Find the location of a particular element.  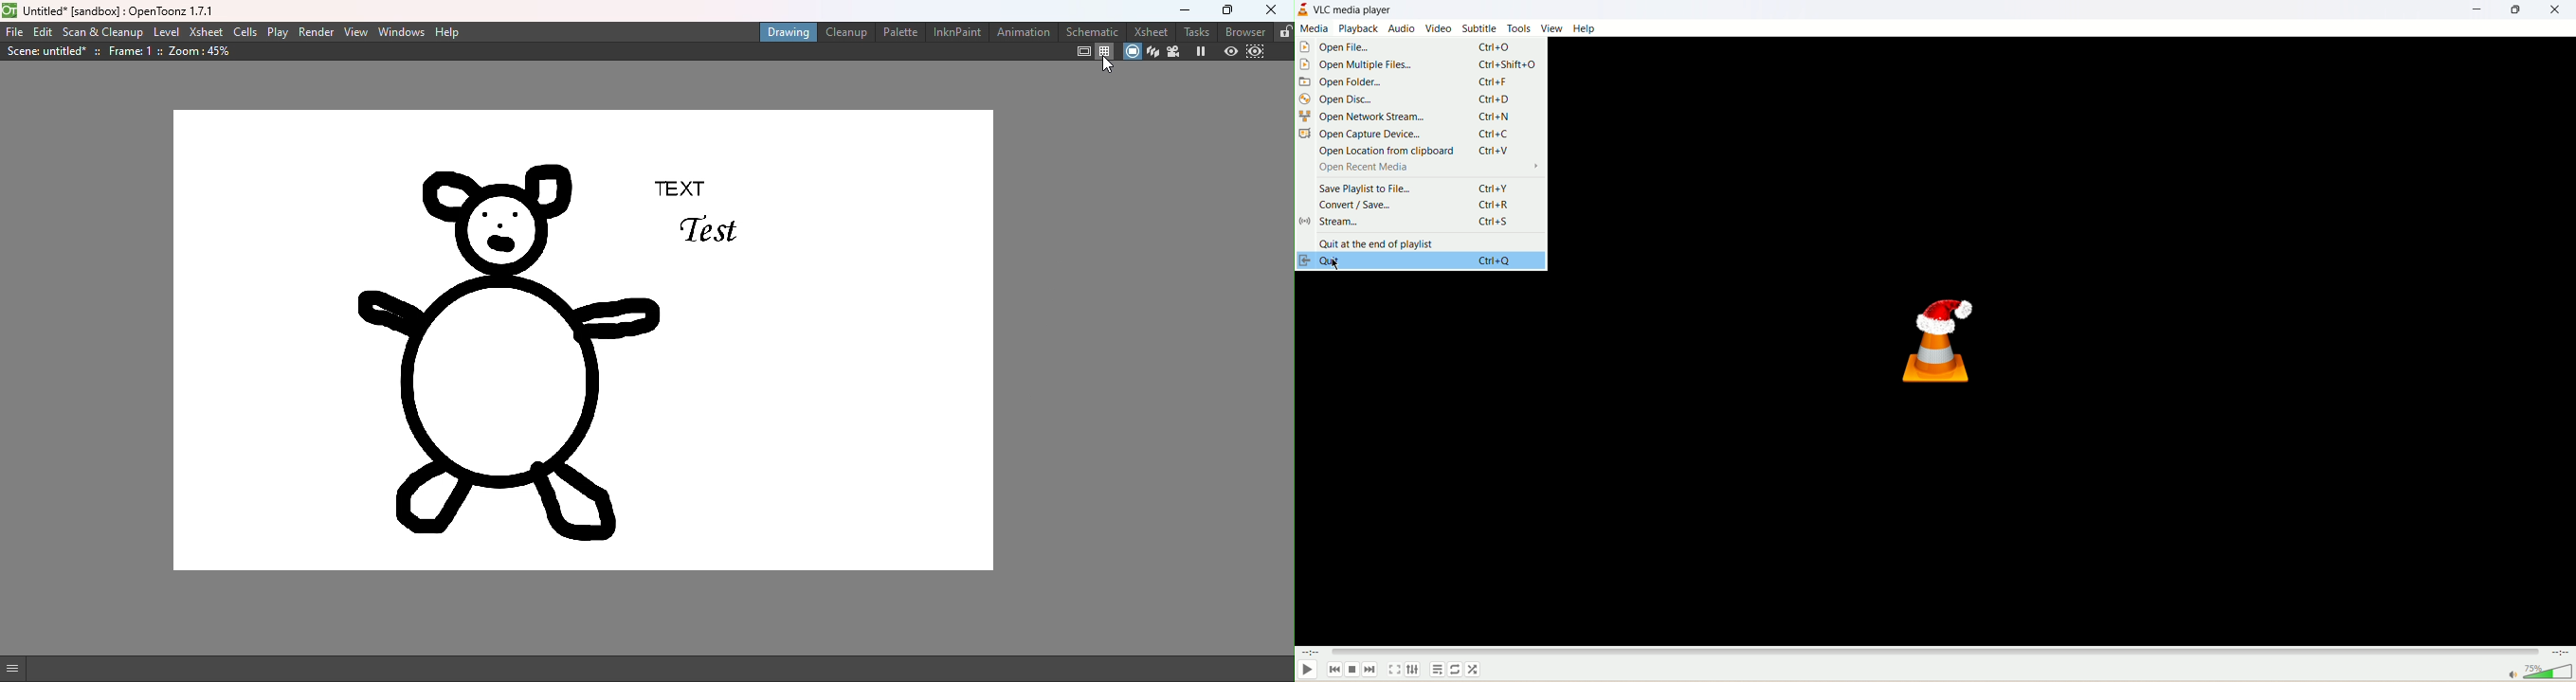

Schematic is located at coordinates (1092, 30).